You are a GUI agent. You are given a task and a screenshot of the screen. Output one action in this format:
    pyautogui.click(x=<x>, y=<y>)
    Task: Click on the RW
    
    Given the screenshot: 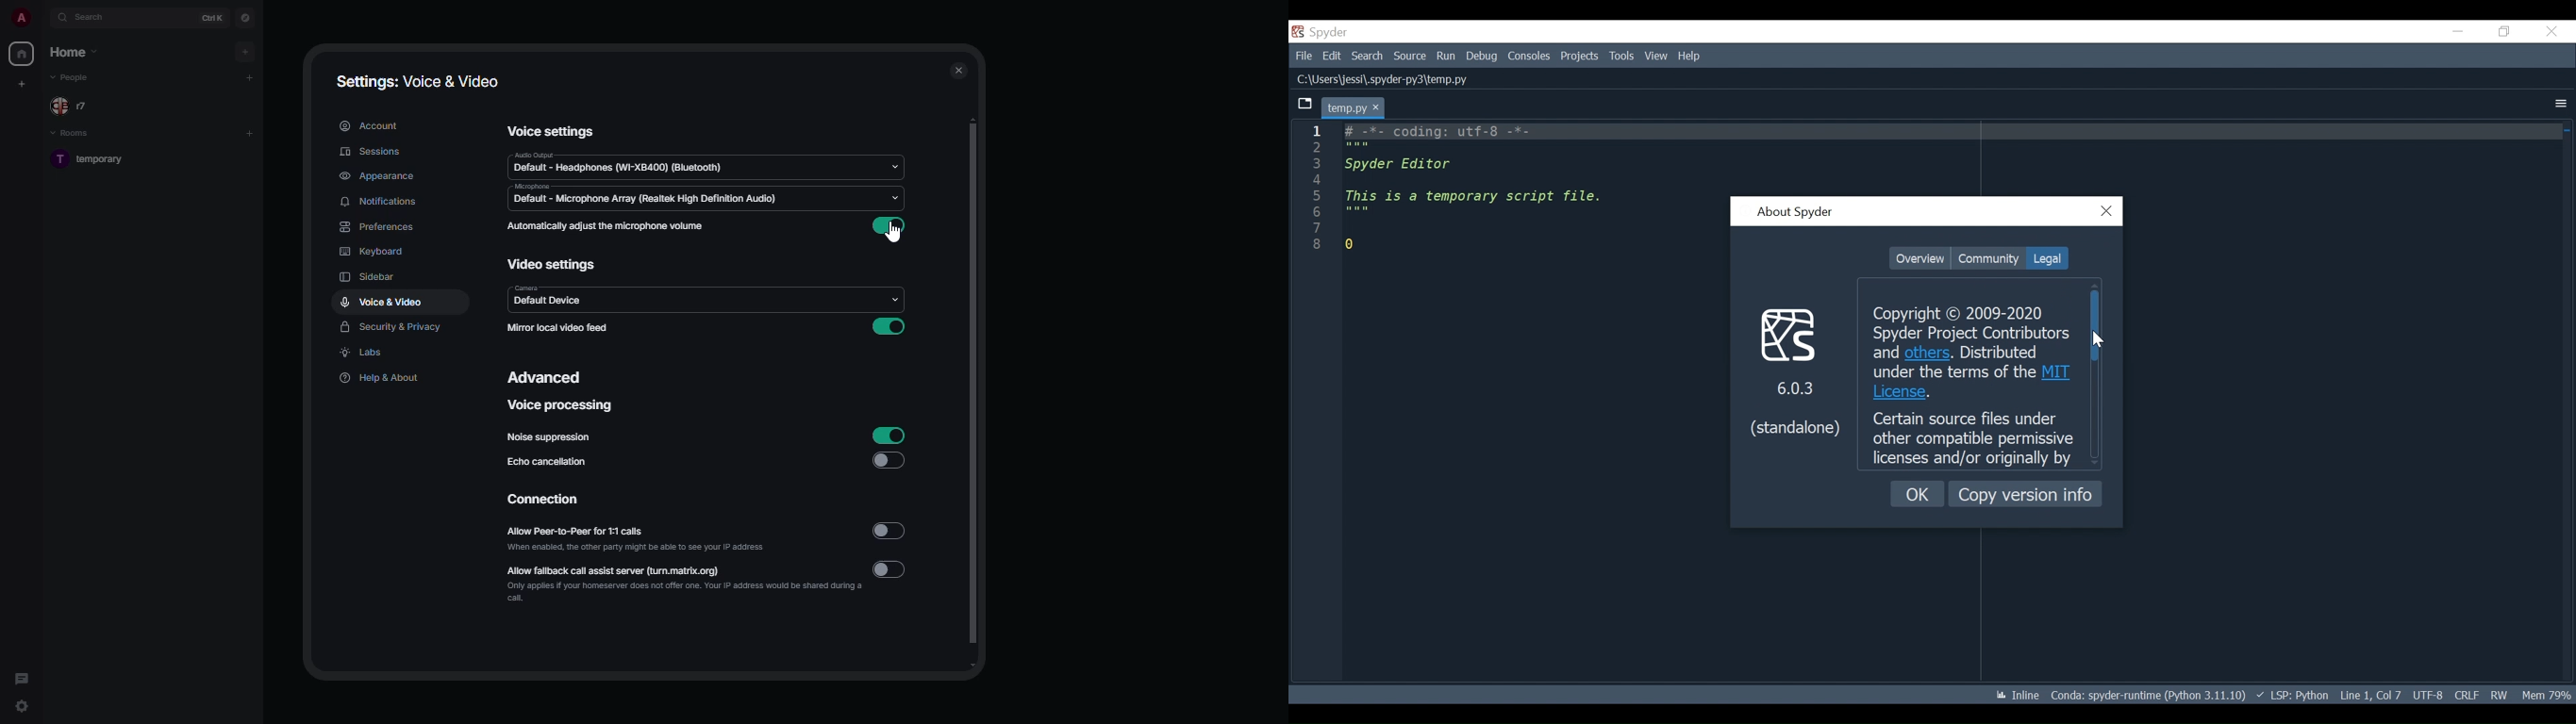 What is the action you would take?
    pyautogui.click(x=2499, y=695)
    